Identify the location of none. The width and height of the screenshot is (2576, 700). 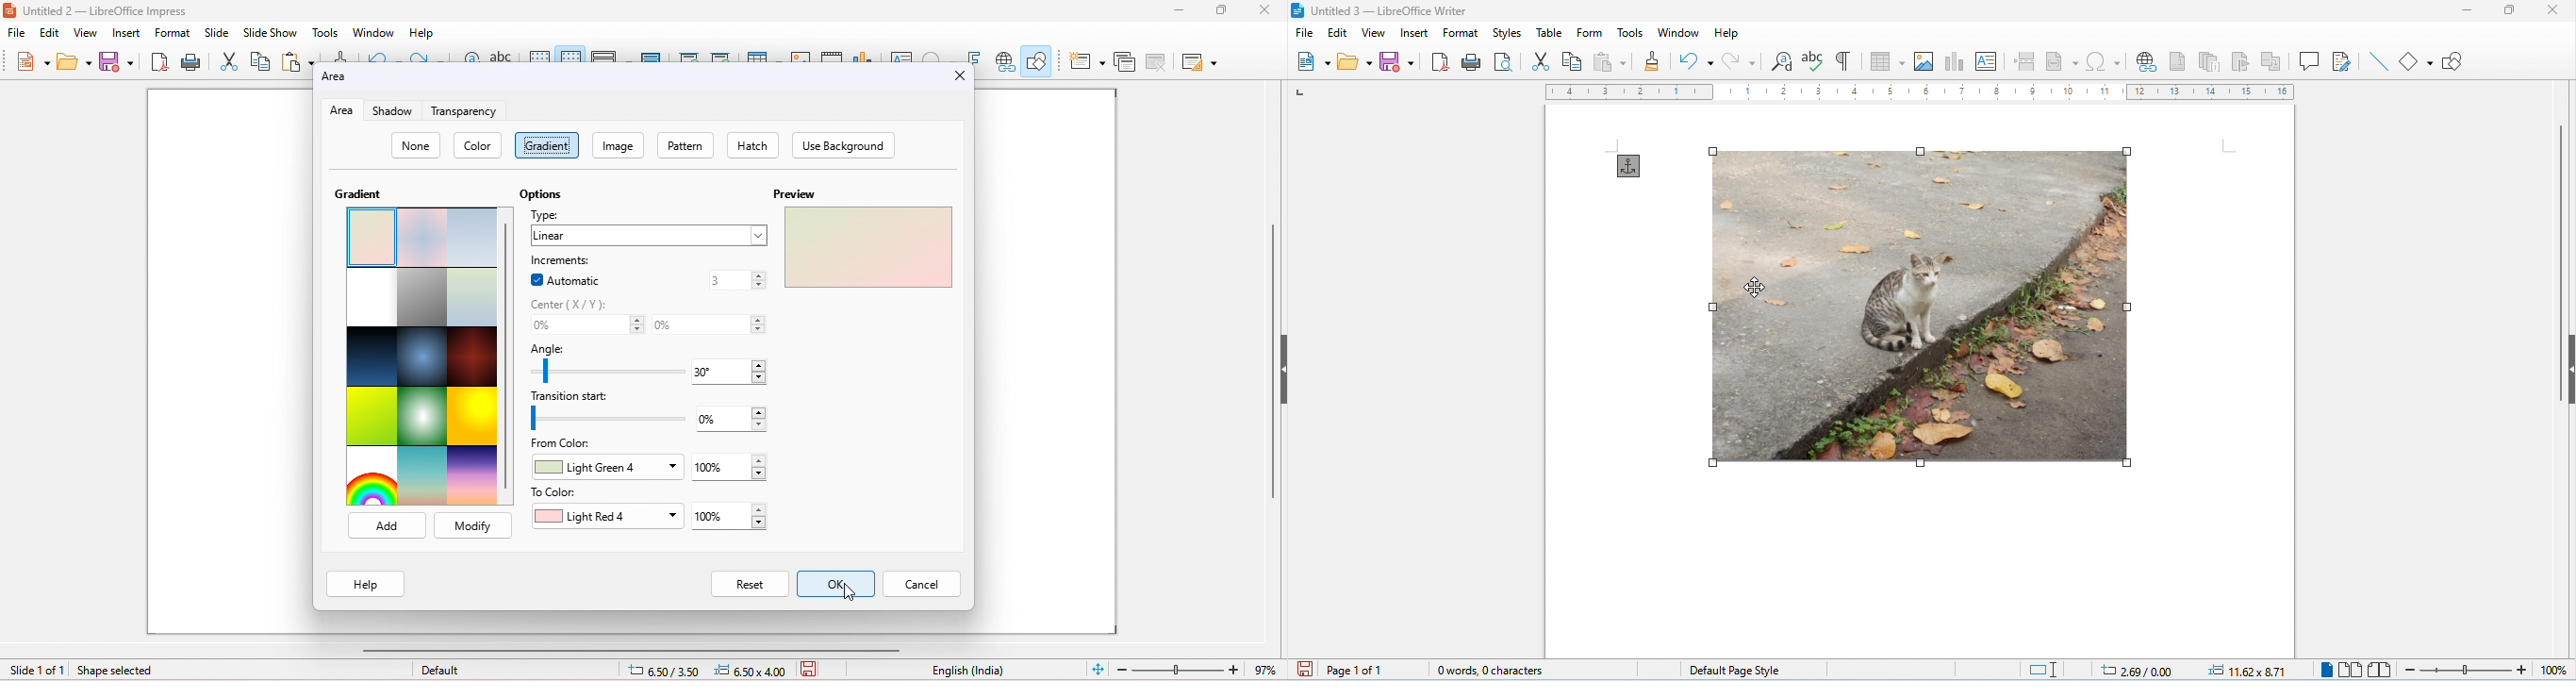
(415, 145).